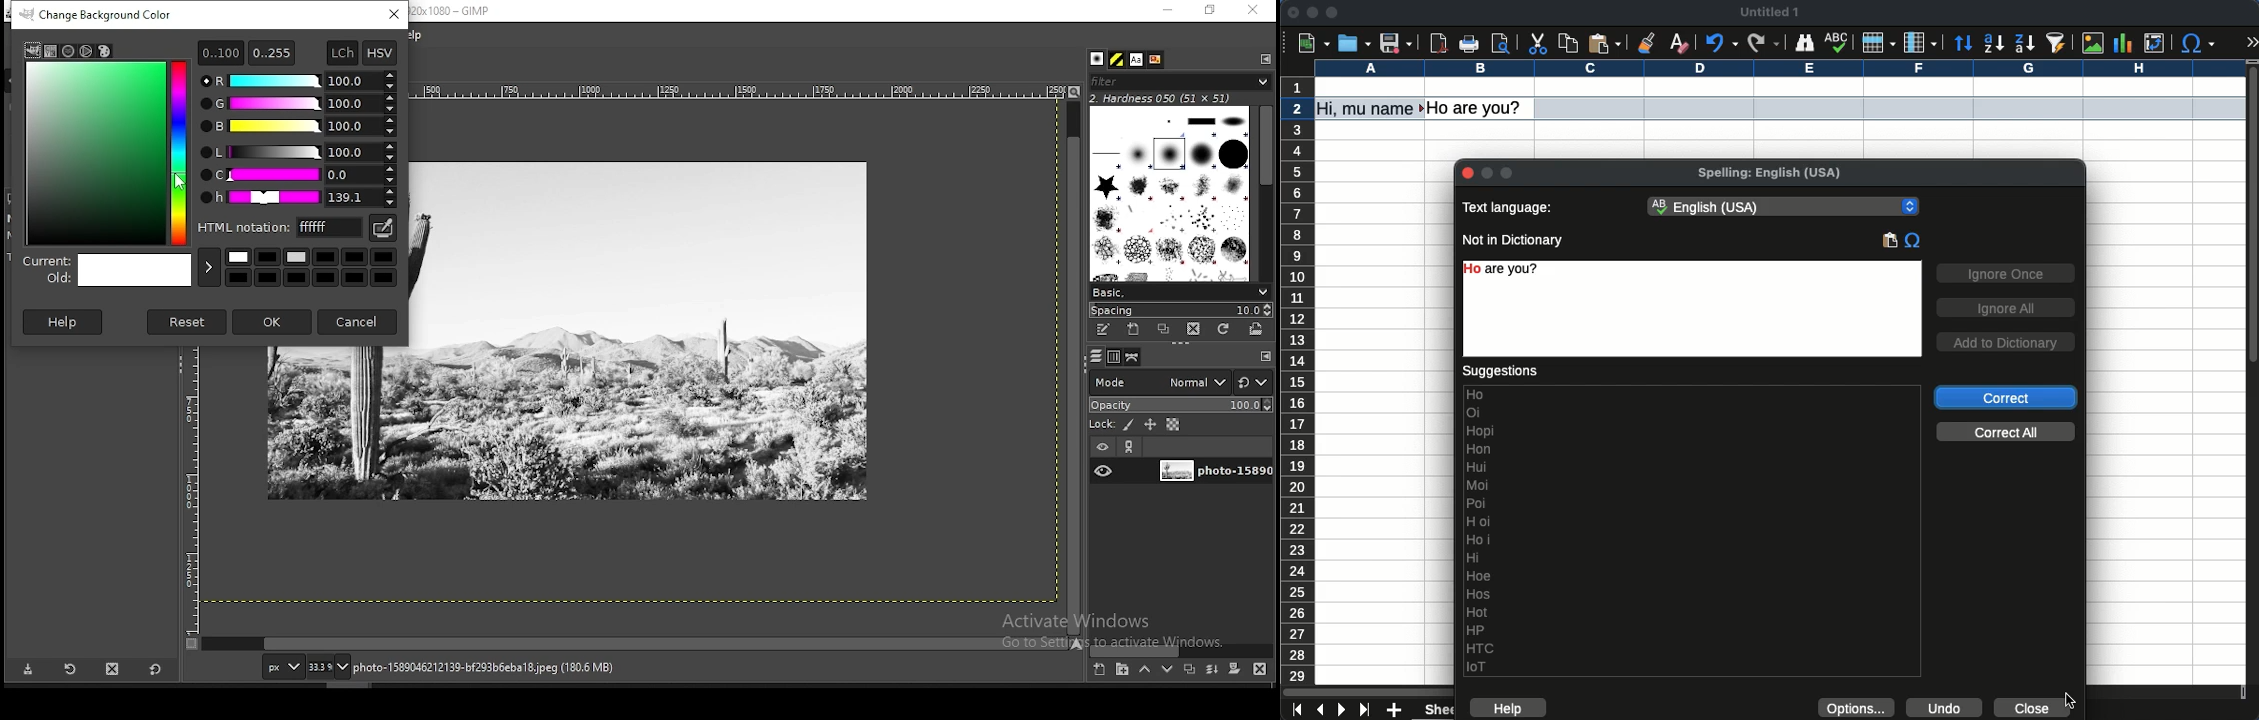 The width and height of the screenshot is (2268, 728). Describe the element at coordinates (209, 267) in the screenshot. I see `add current color to color history` at that location.